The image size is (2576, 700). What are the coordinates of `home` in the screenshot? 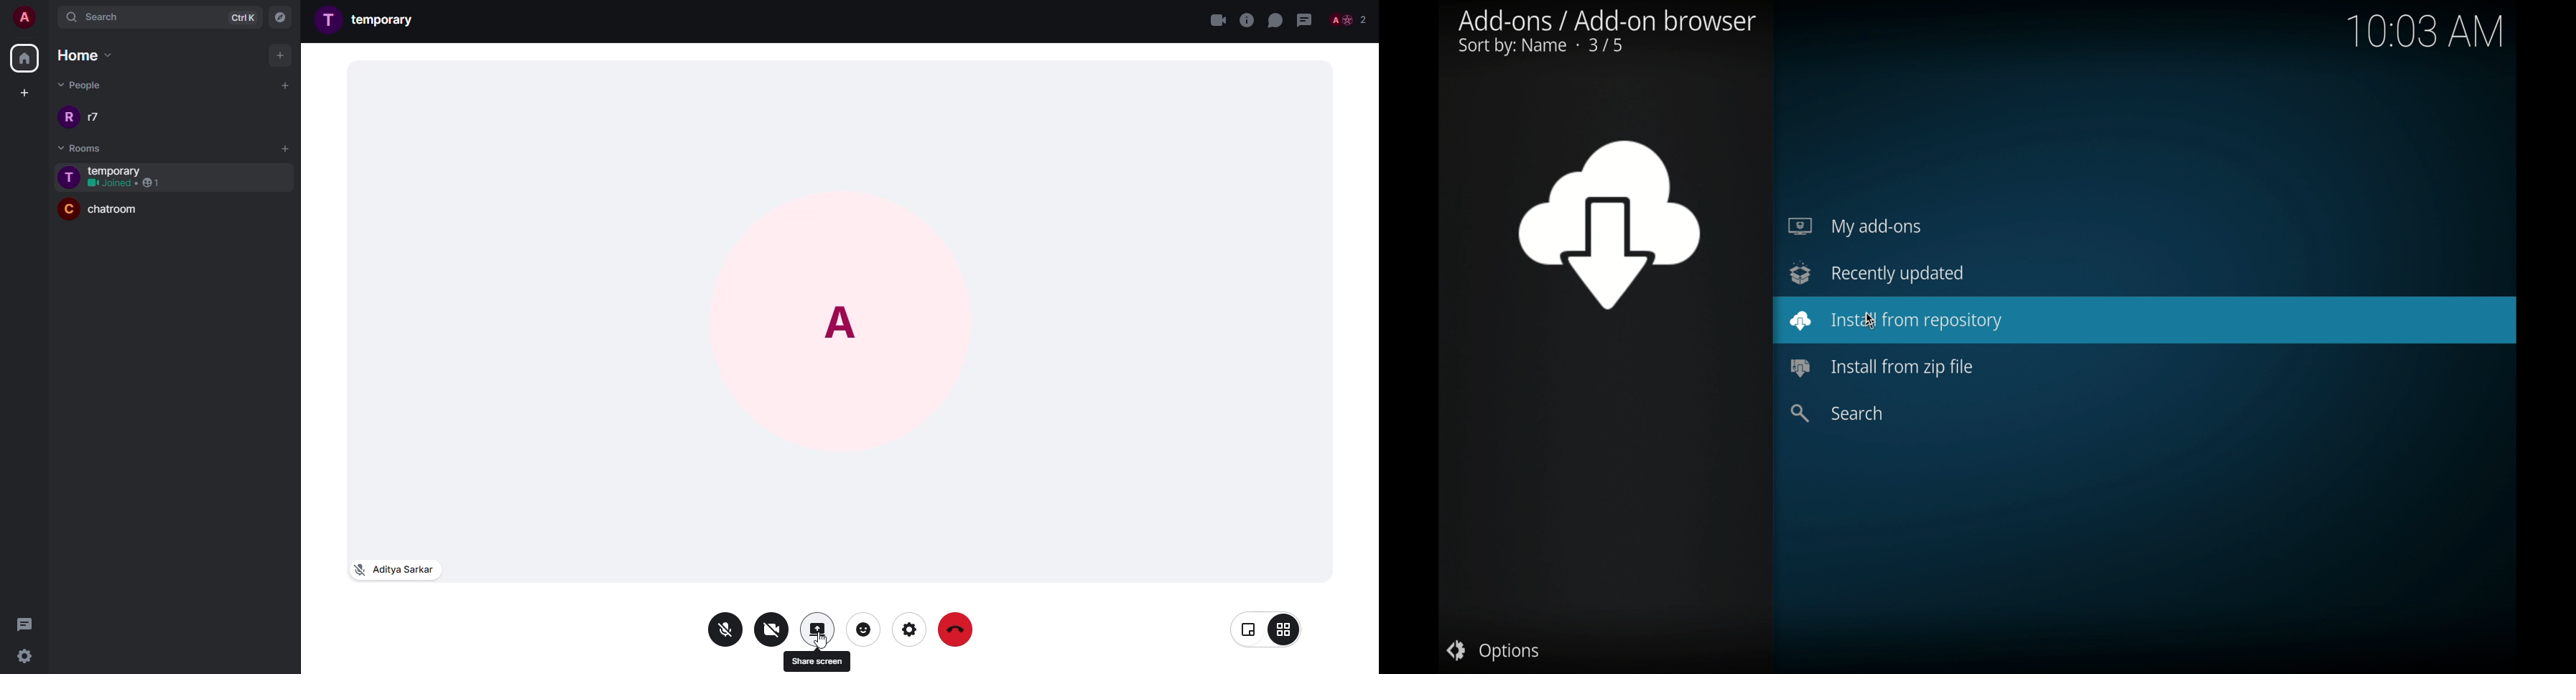 It's located at (24, 59).